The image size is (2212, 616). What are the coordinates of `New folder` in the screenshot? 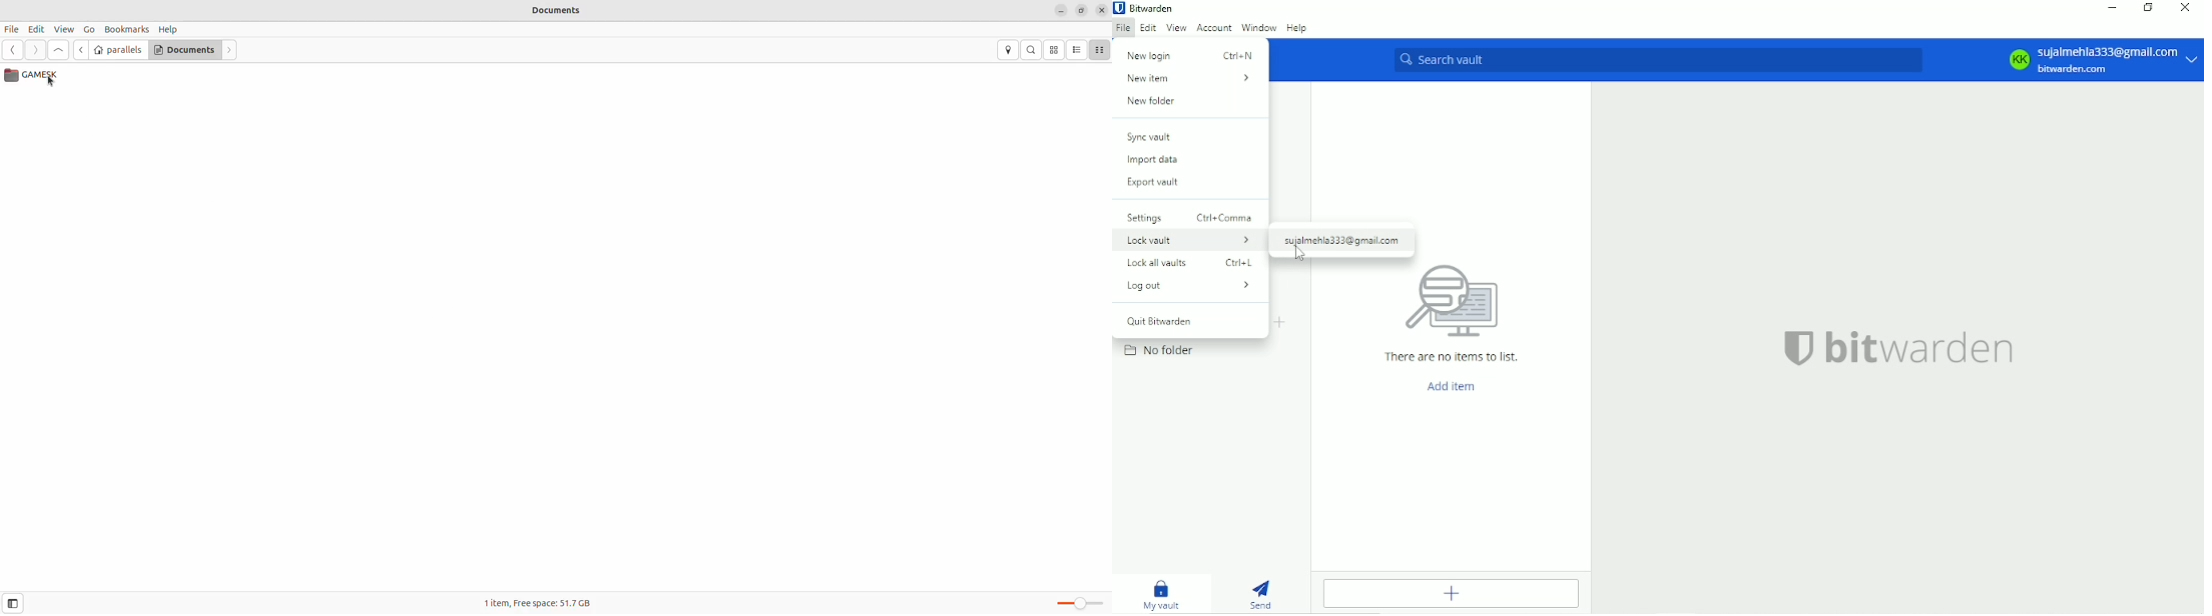 It's located at (1153, 103).